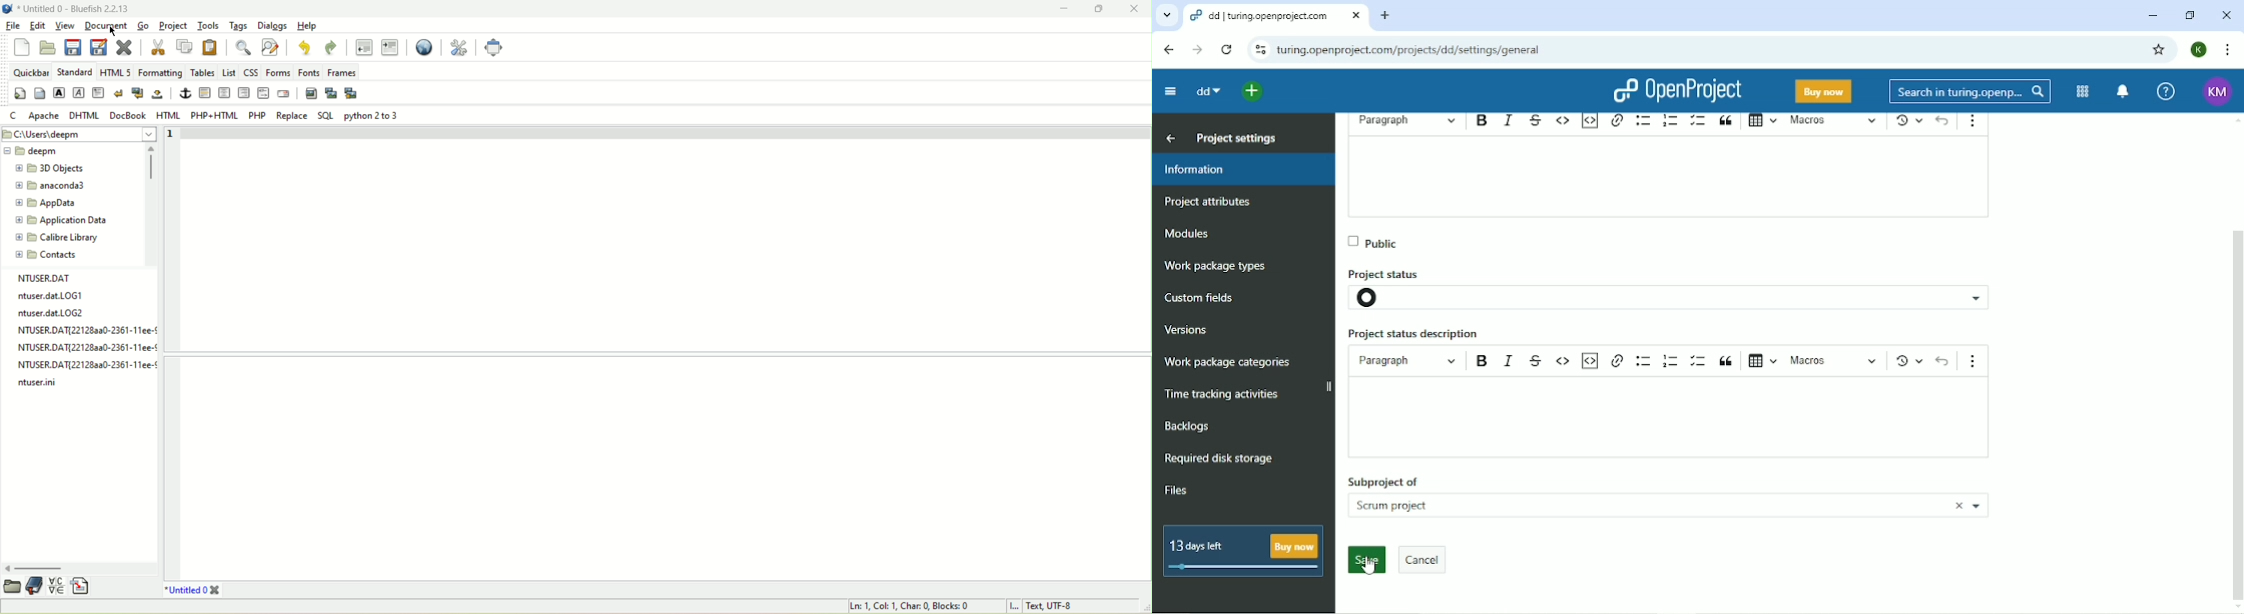  I want to click on Paragraph, so click(1400, 120).